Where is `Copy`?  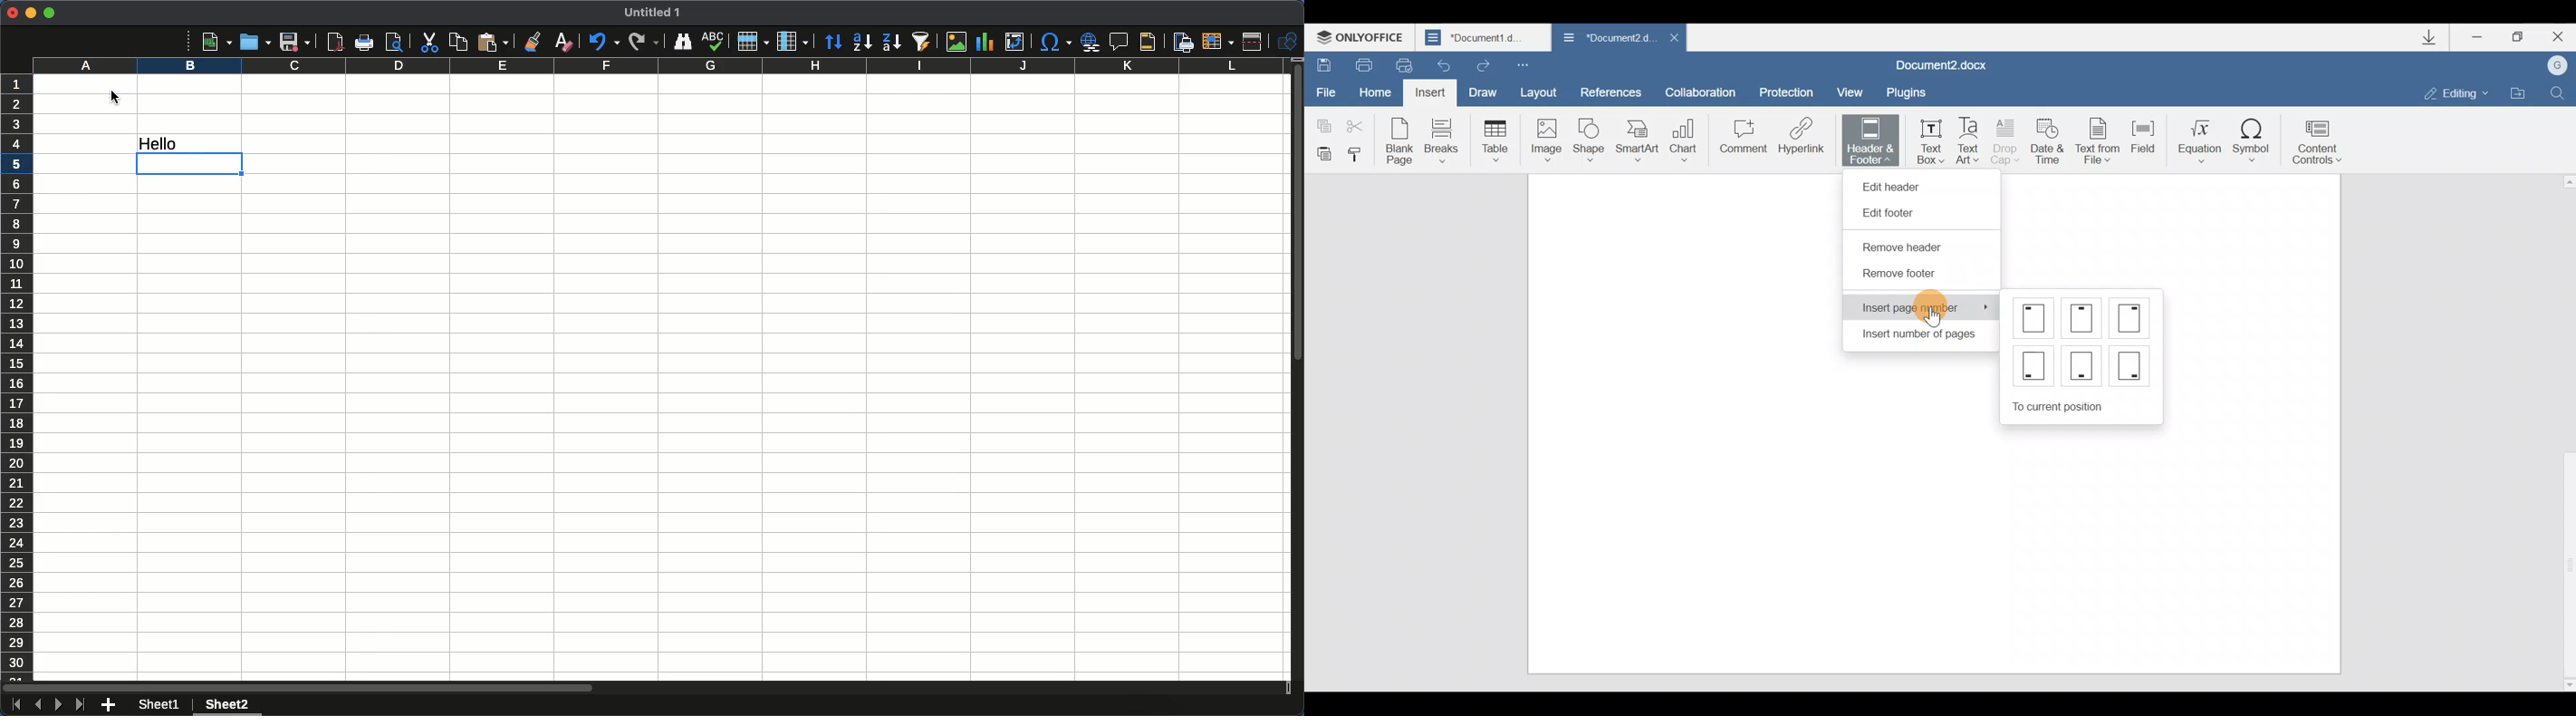 Copy is located at coordinates (458, 42).